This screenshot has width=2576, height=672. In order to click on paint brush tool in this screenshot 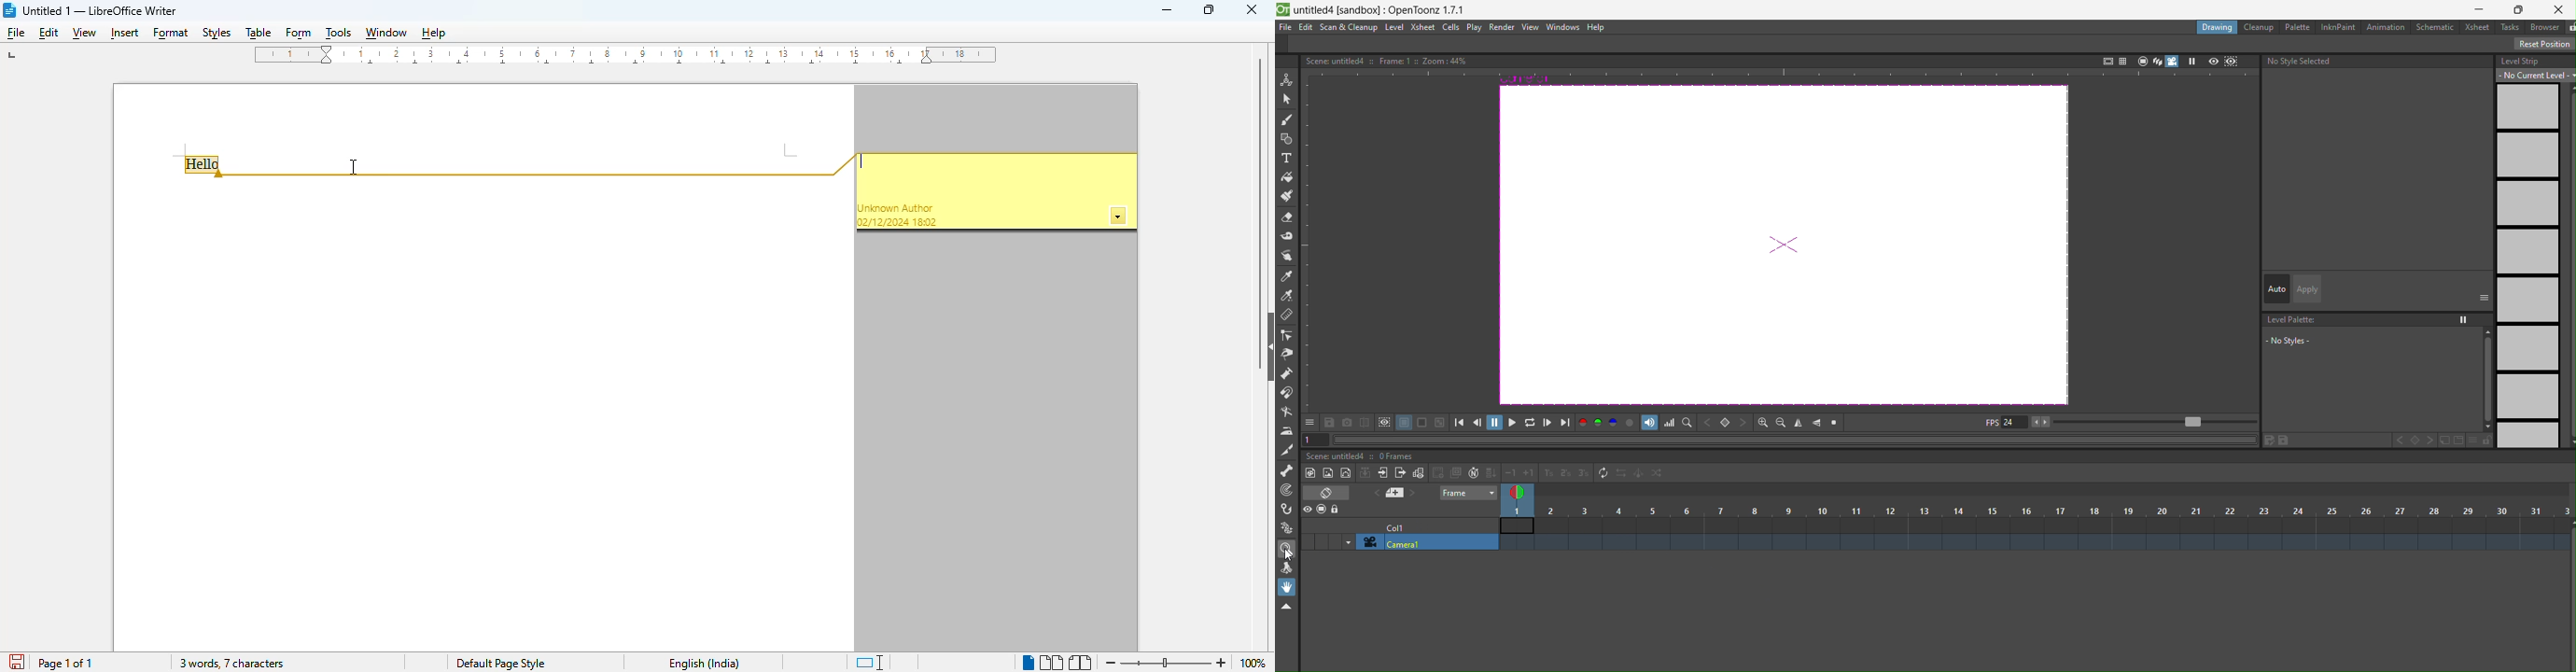, I will do `click(1286, 196)`.